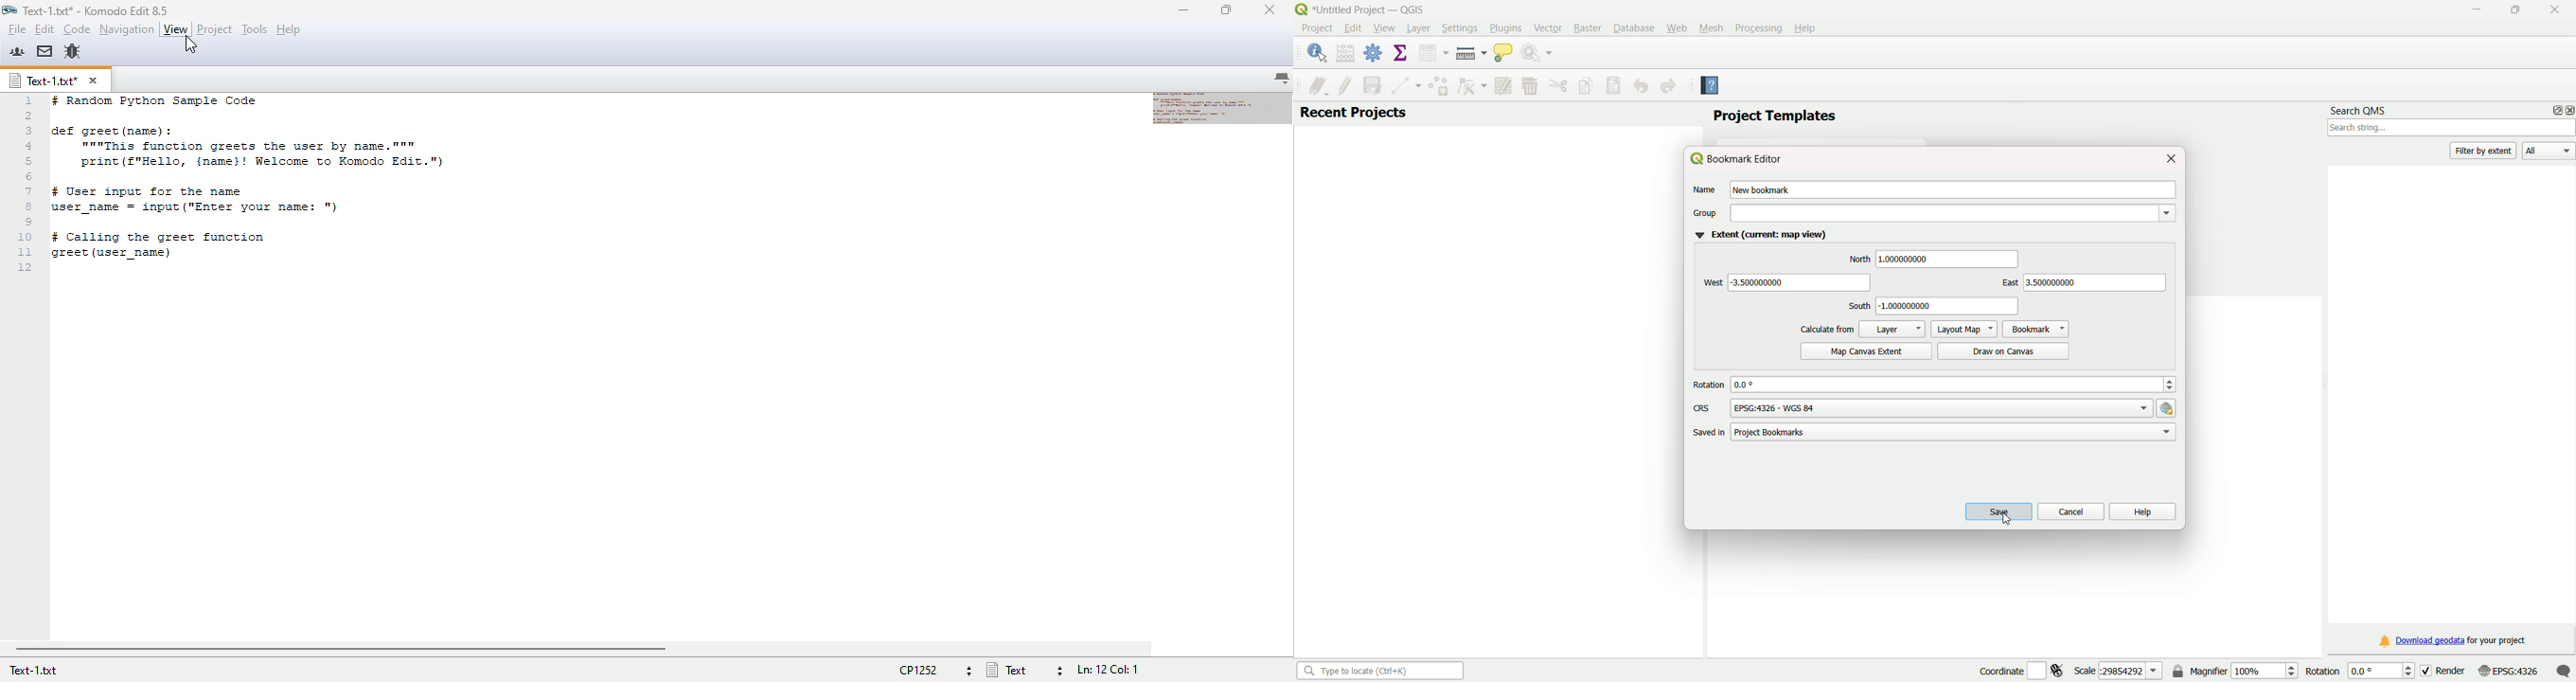  Describe the element at coordinates (17, 29) in the screenshot. I see `file` at that location.